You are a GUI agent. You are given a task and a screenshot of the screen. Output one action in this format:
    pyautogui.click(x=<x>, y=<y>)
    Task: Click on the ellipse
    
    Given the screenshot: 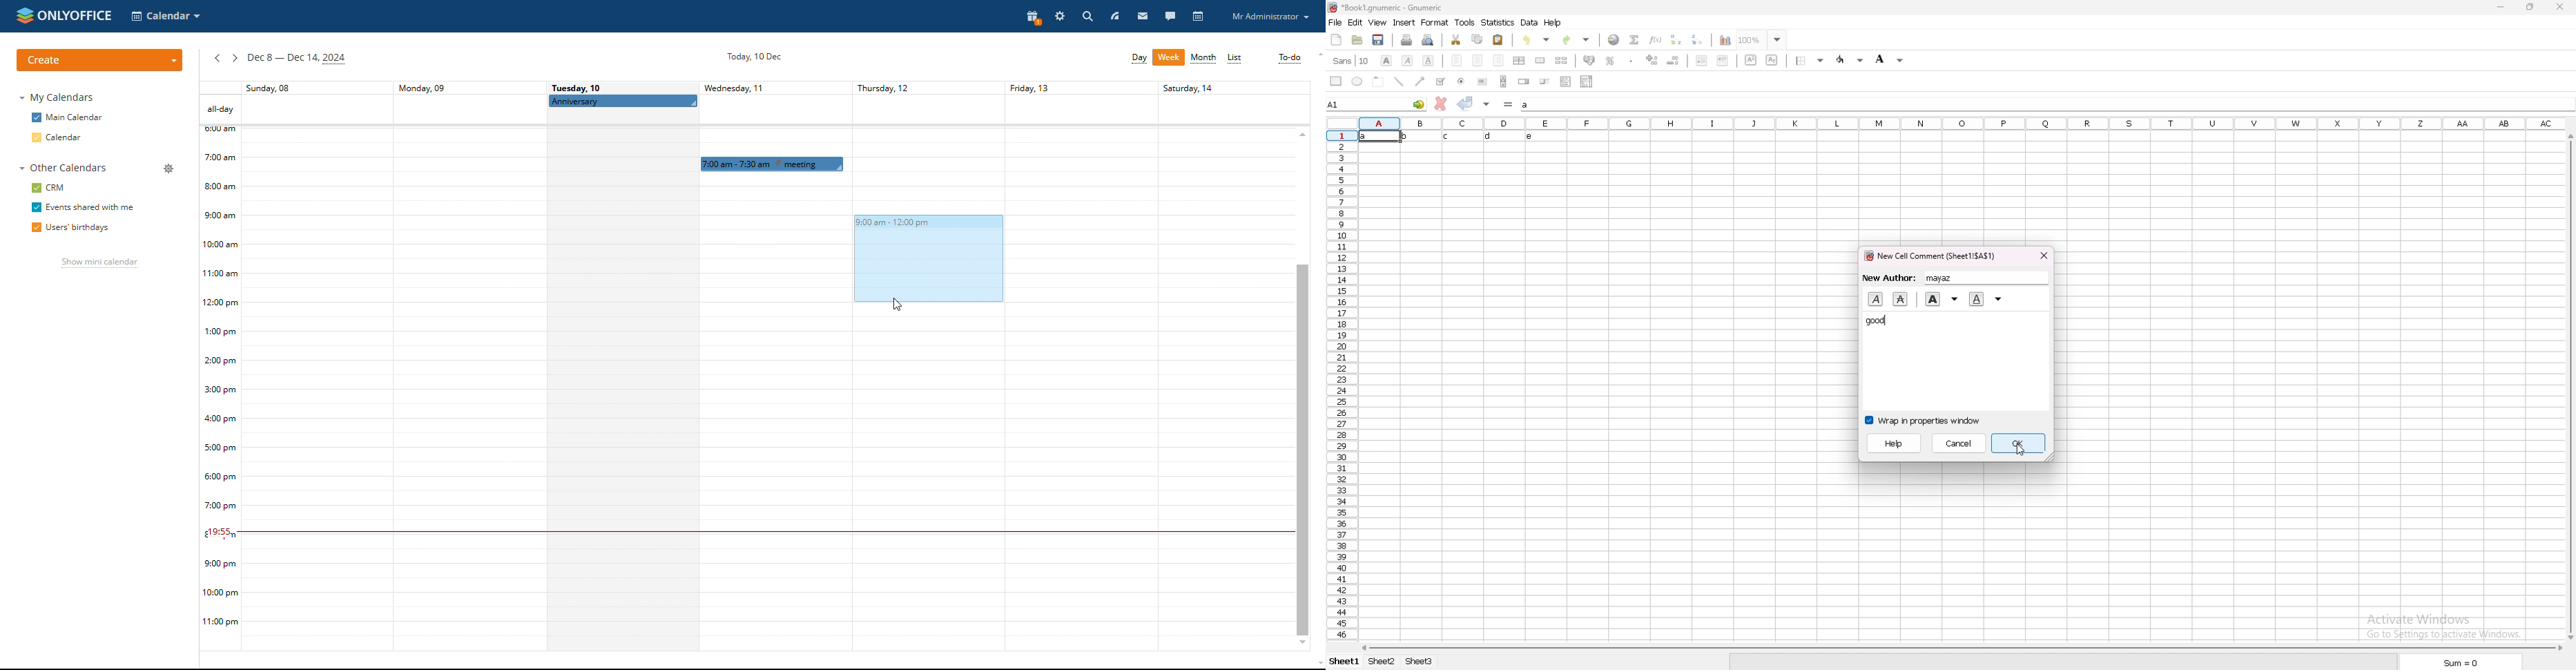 What is the action you would take?
    pyautogui.click(x=1357, y=81)
    